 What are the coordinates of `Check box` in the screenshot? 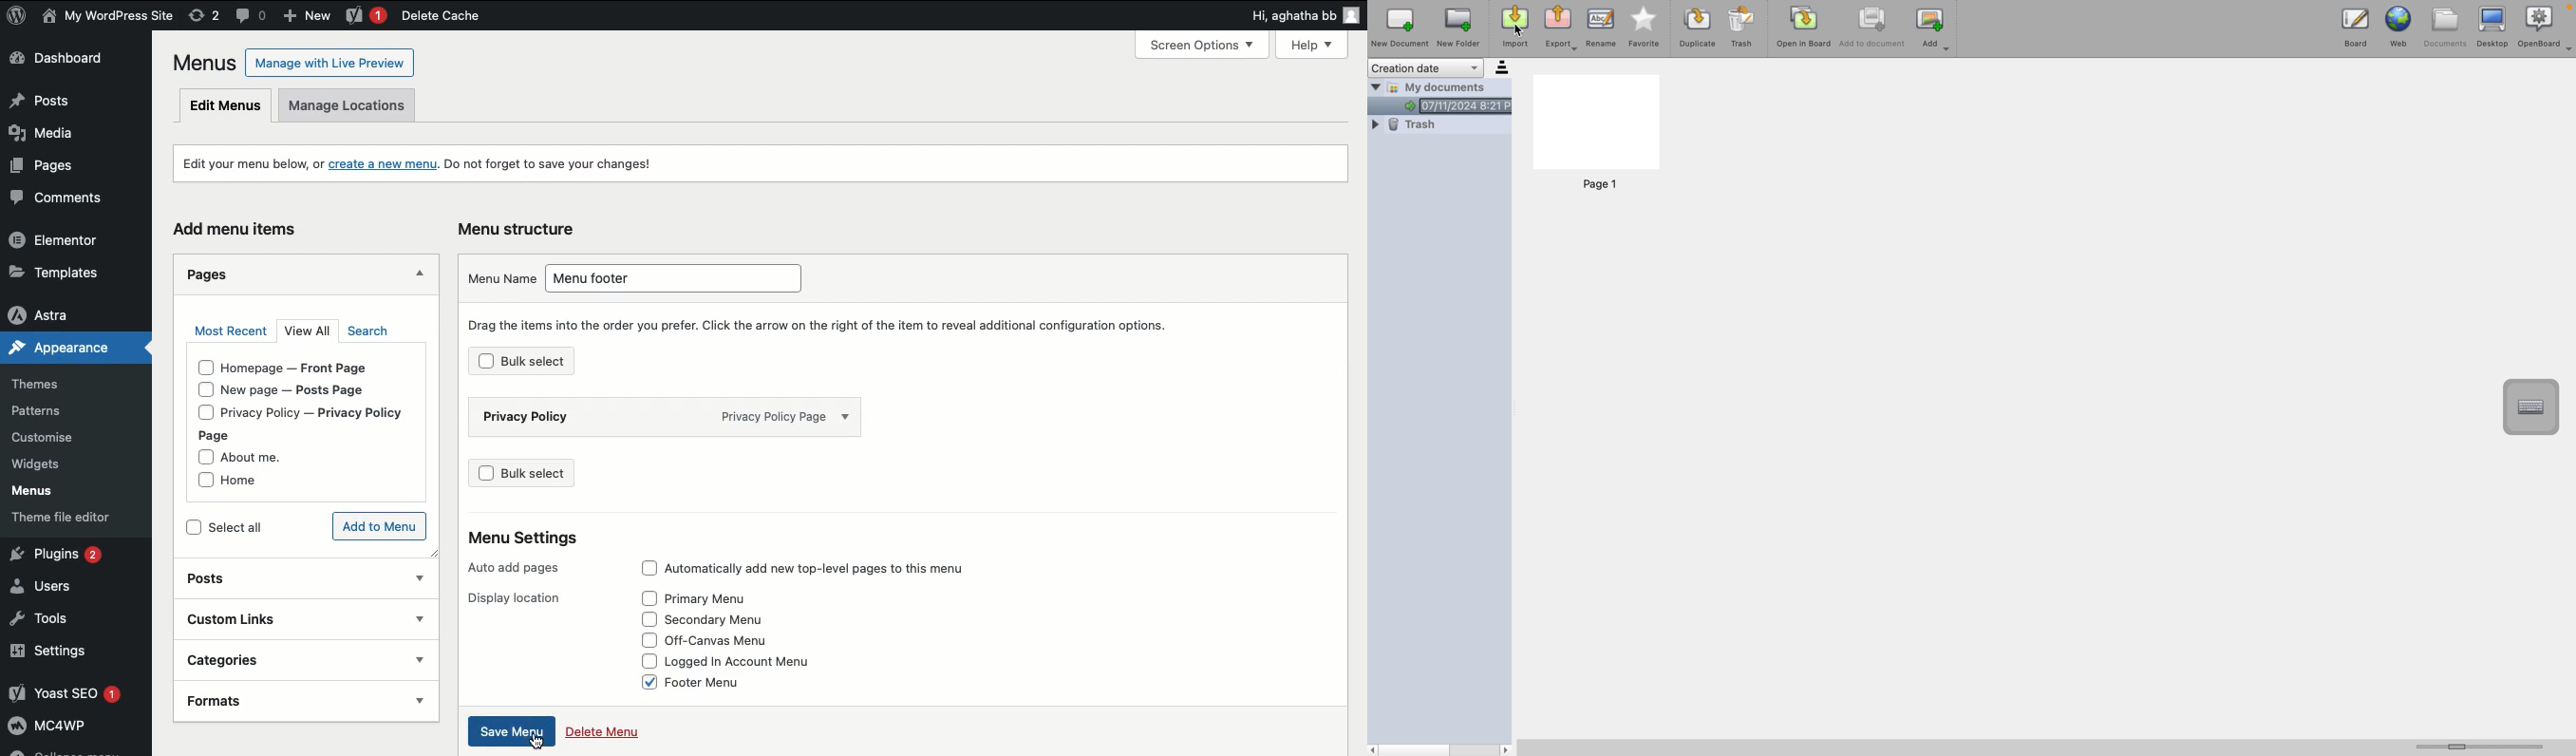 It's located at (644, 618).